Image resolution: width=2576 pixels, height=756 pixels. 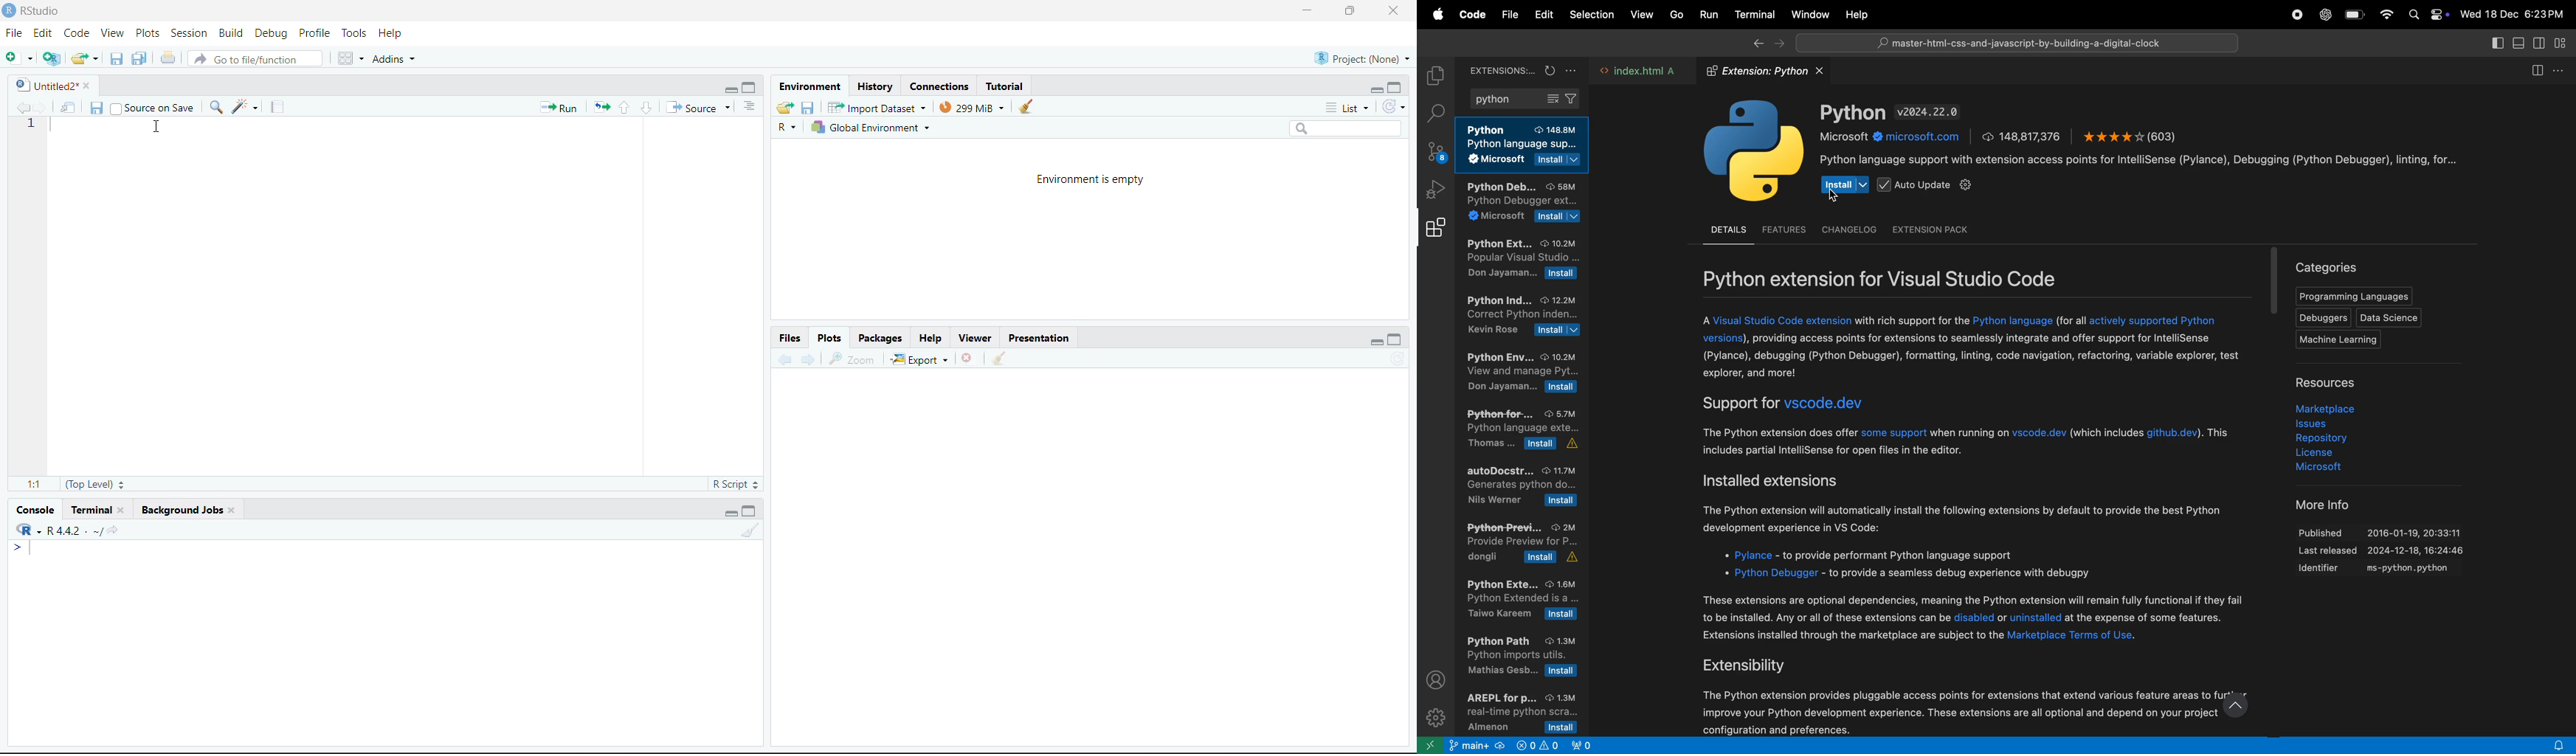 What do you see at coordinates (786, 128) in the screenshot?
I see `R` at bounding box center [786, 128].